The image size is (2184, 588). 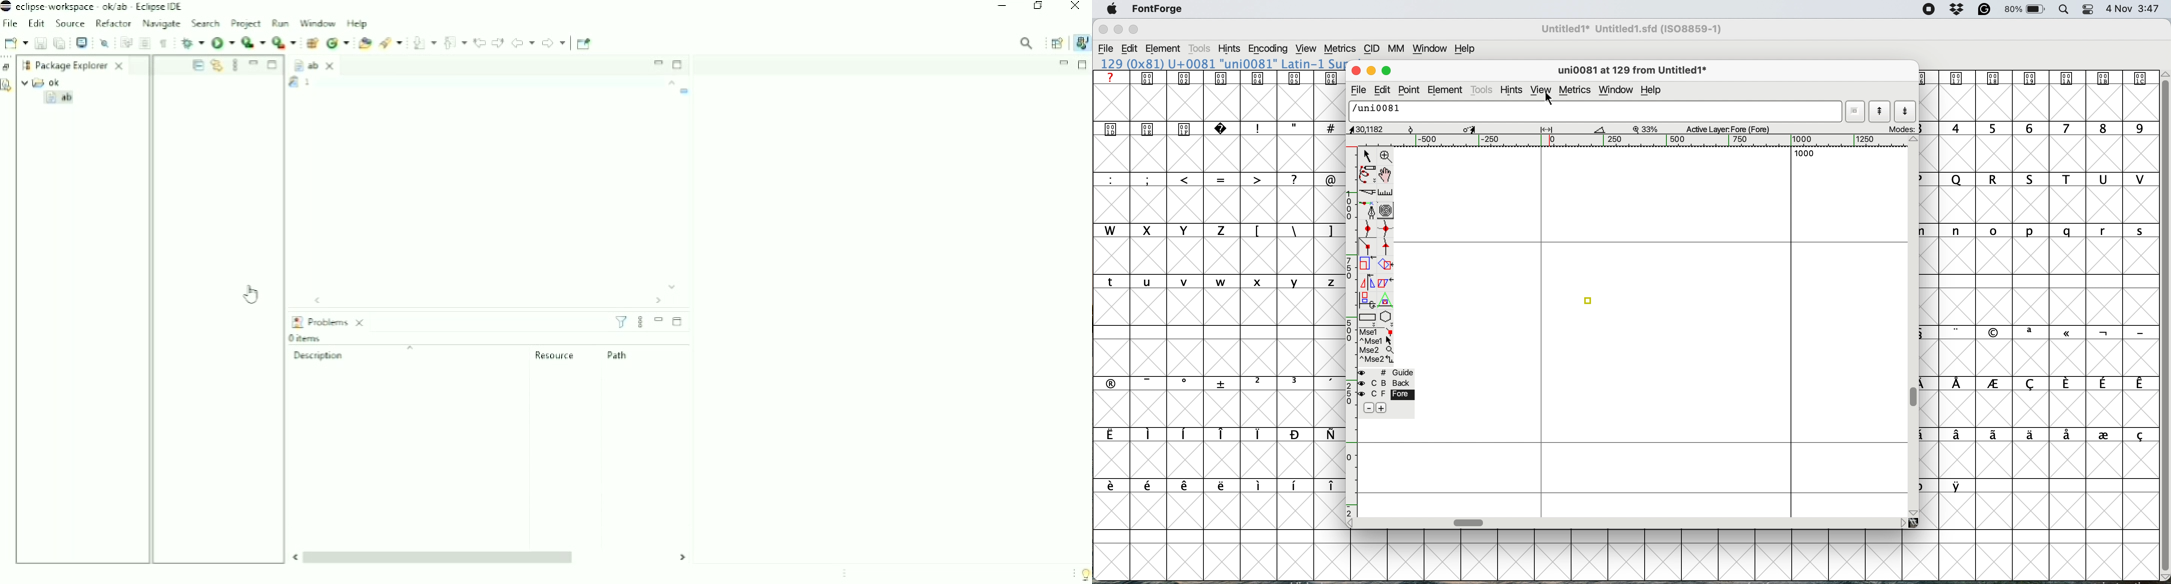 I want to click on Dropbox Status Icon, so click(x=1957, y=10).